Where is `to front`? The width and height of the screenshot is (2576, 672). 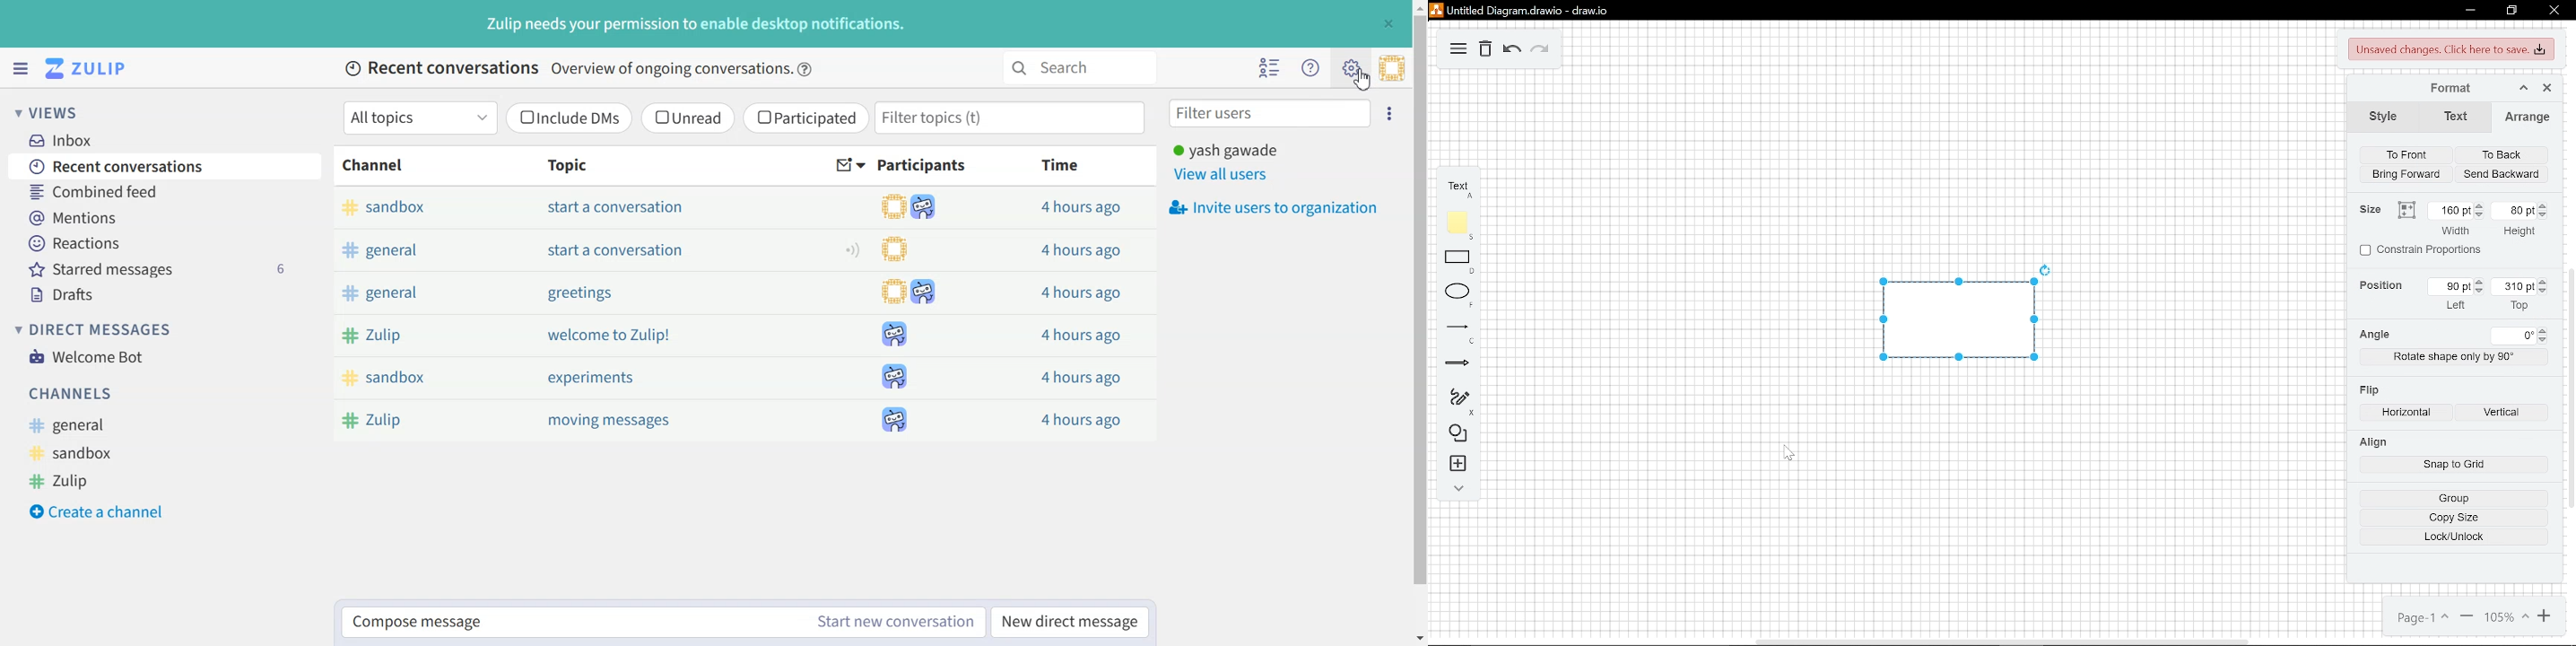
to front is located at coordinates (2405, 155).